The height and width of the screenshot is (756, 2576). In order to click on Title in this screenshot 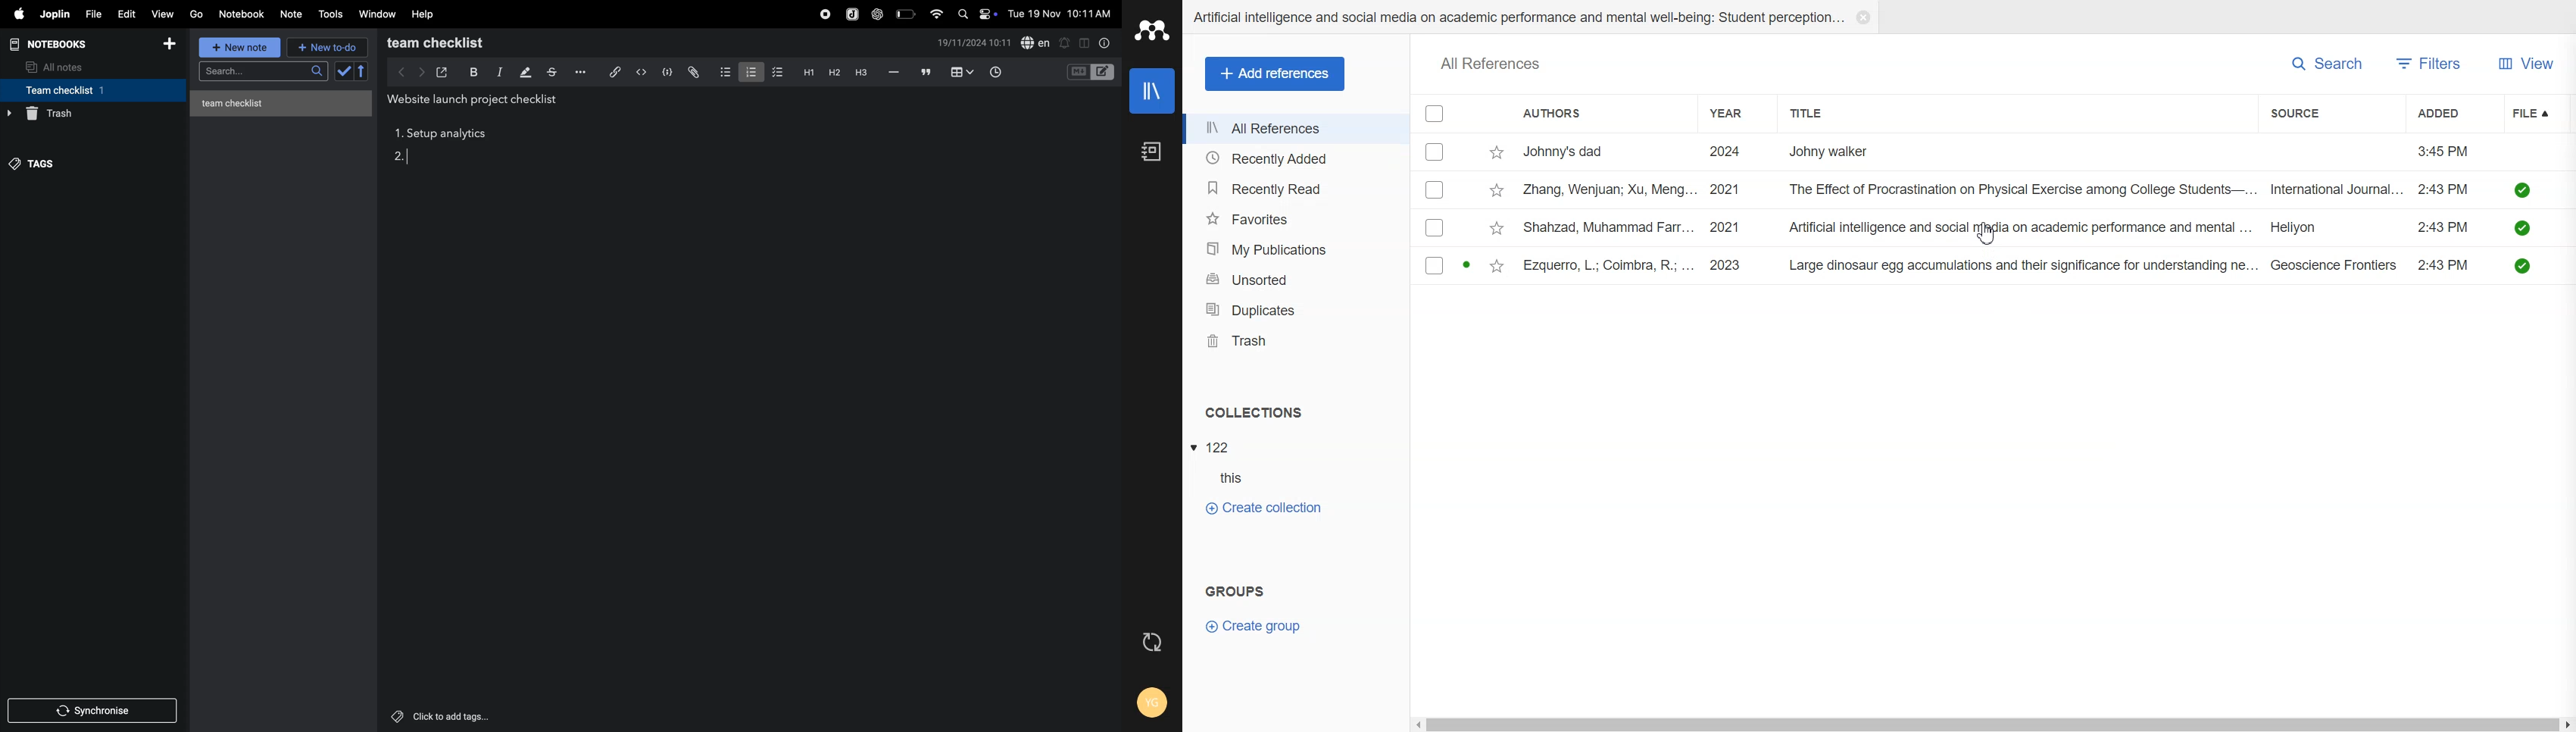, I will do `click(1838, 113)`.